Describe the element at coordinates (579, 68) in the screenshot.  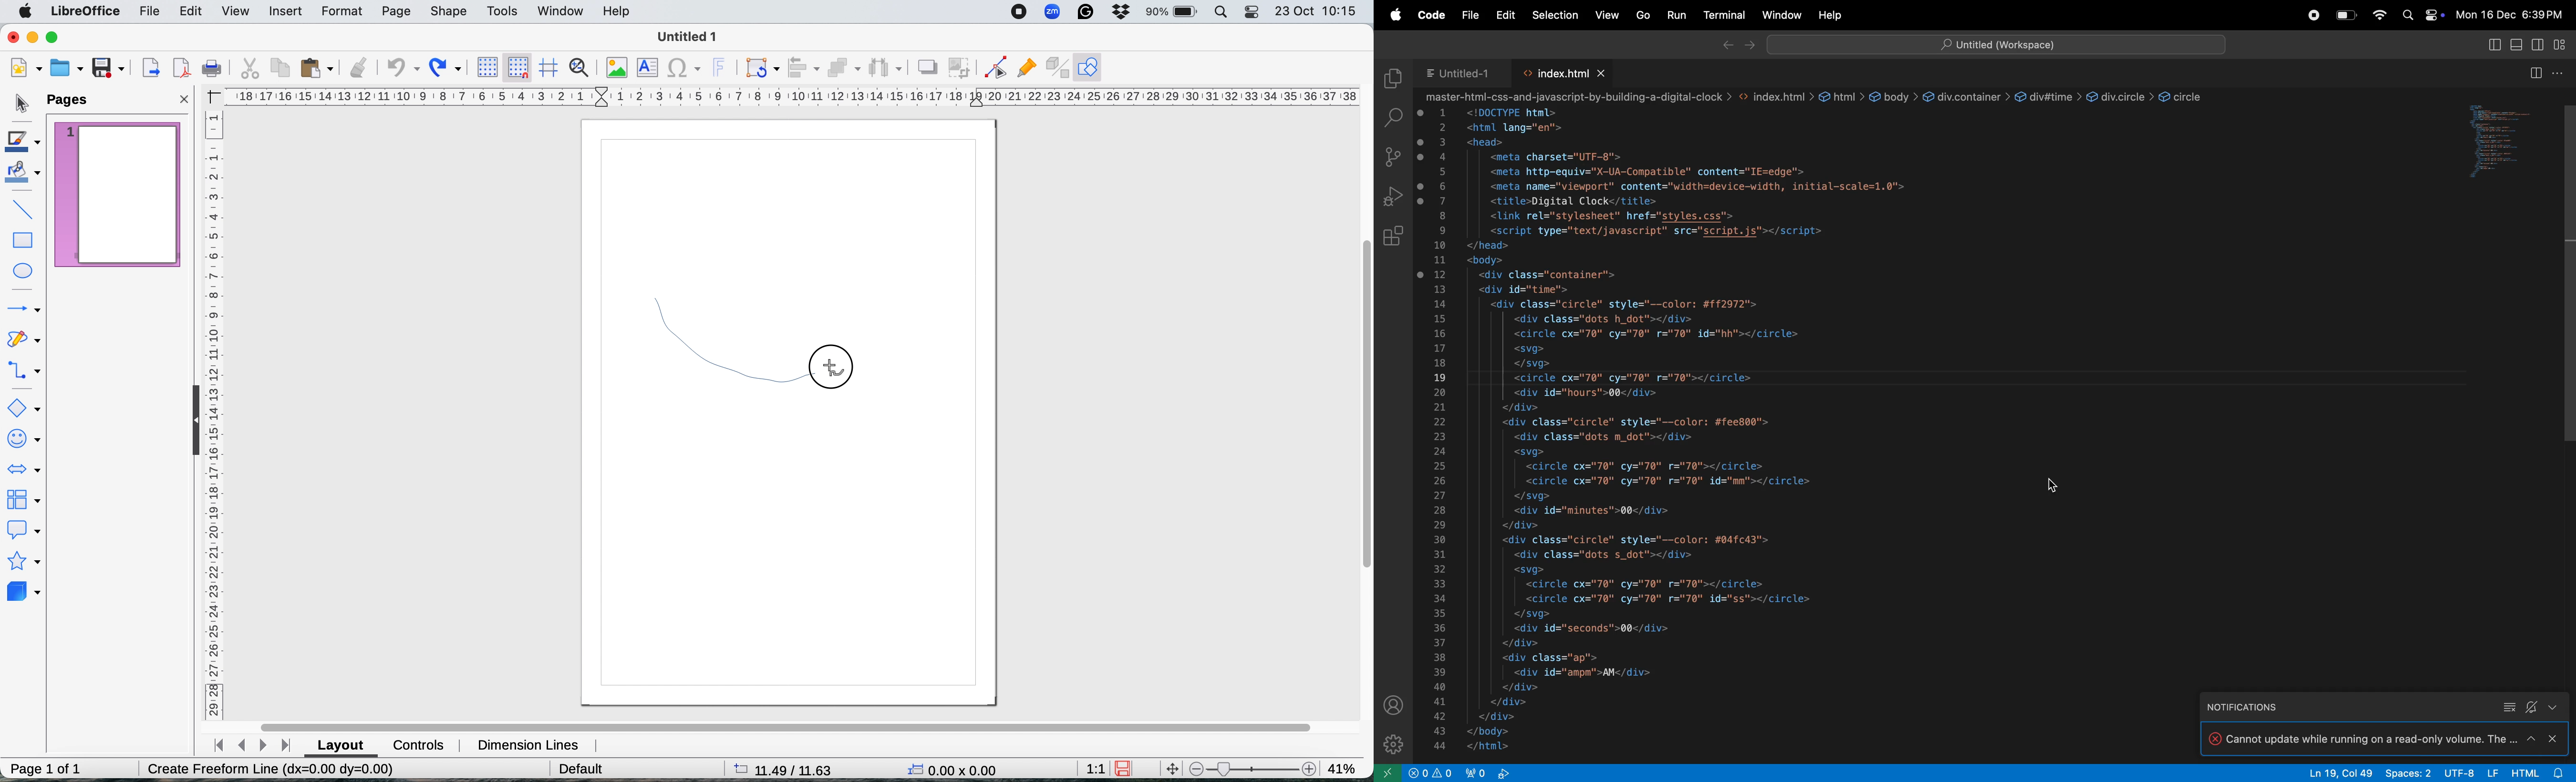
I see `zoom and pan` at that location.